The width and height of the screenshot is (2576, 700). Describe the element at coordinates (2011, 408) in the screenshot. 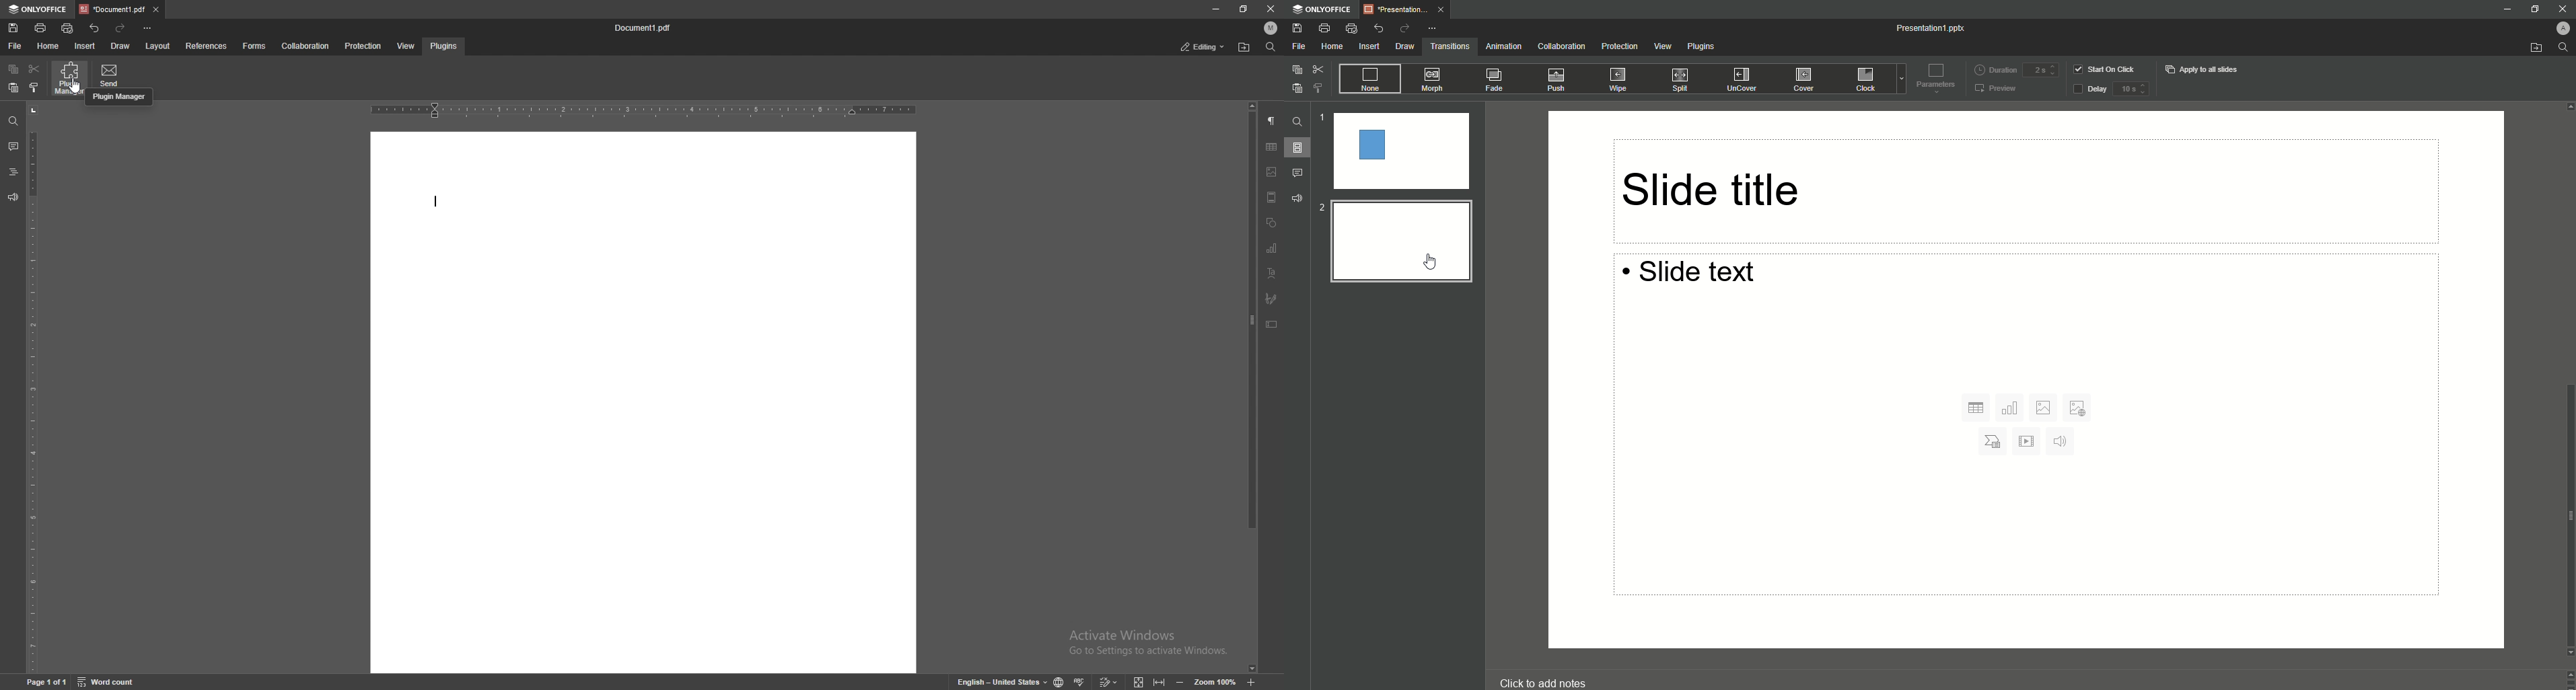

I see `Chart` at that location.